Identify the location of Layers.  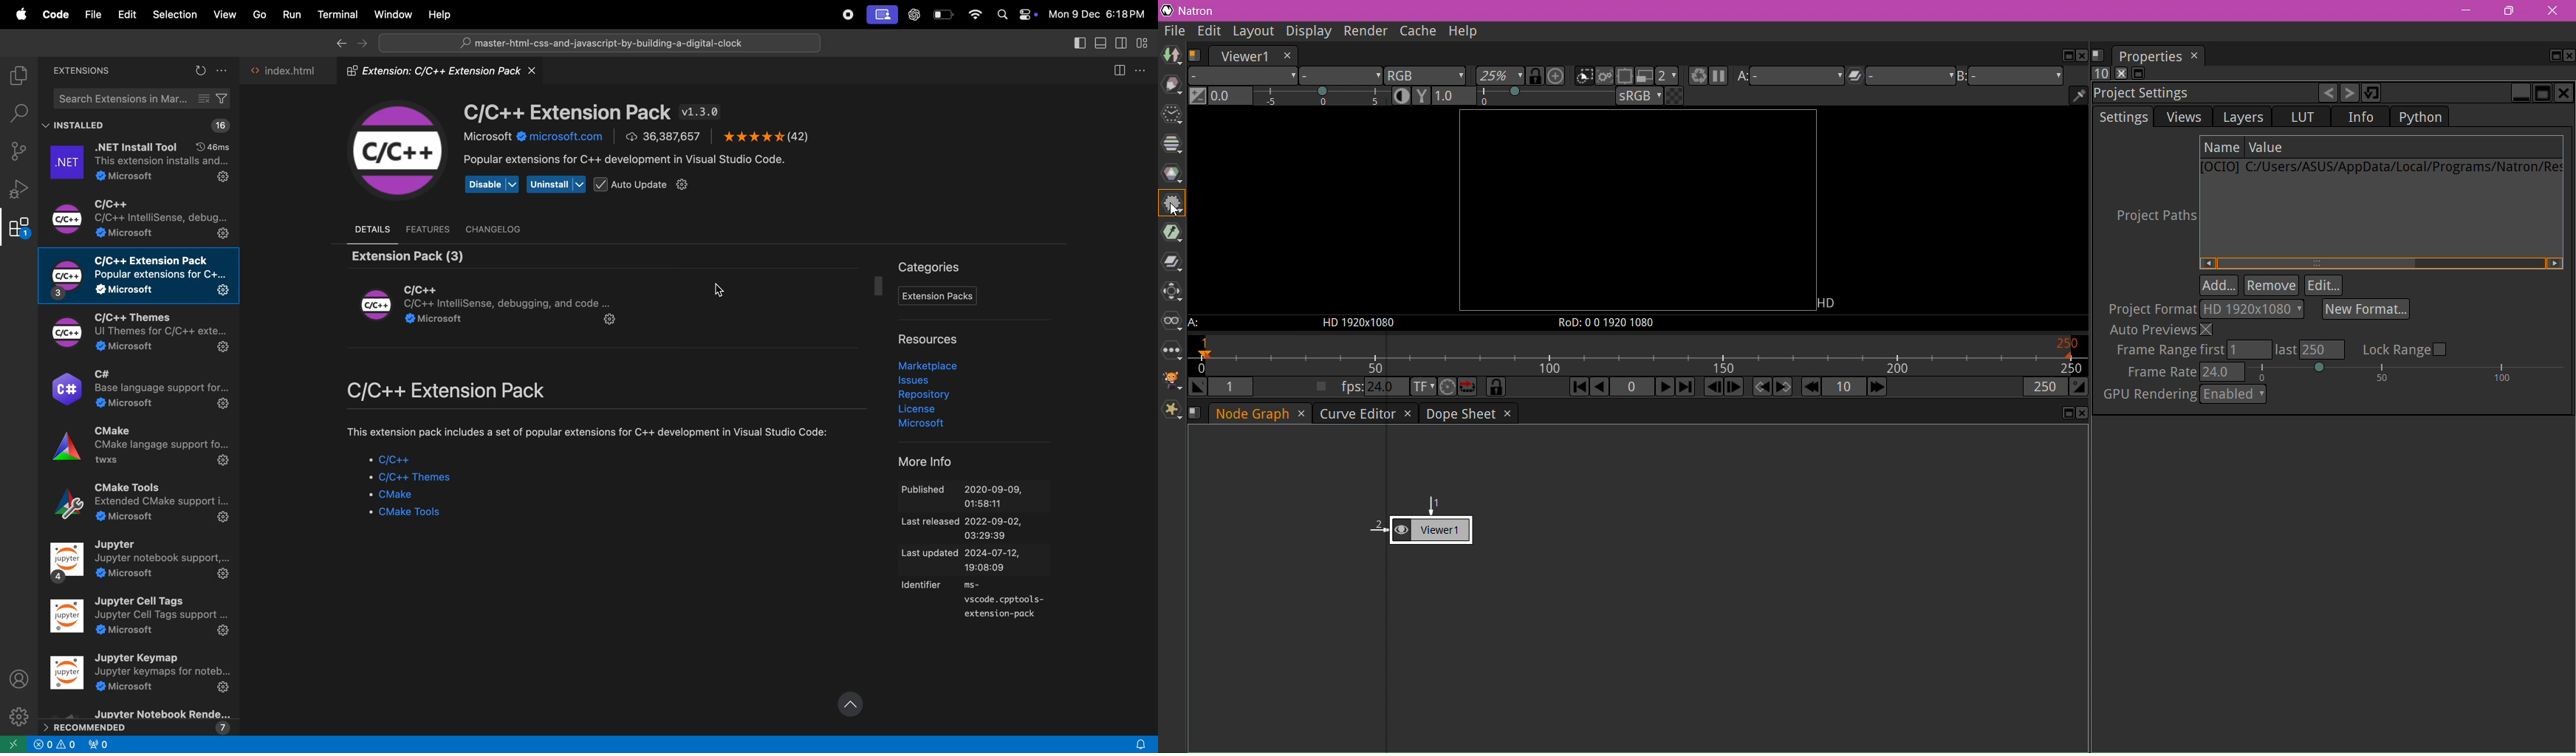
(2243, 118).